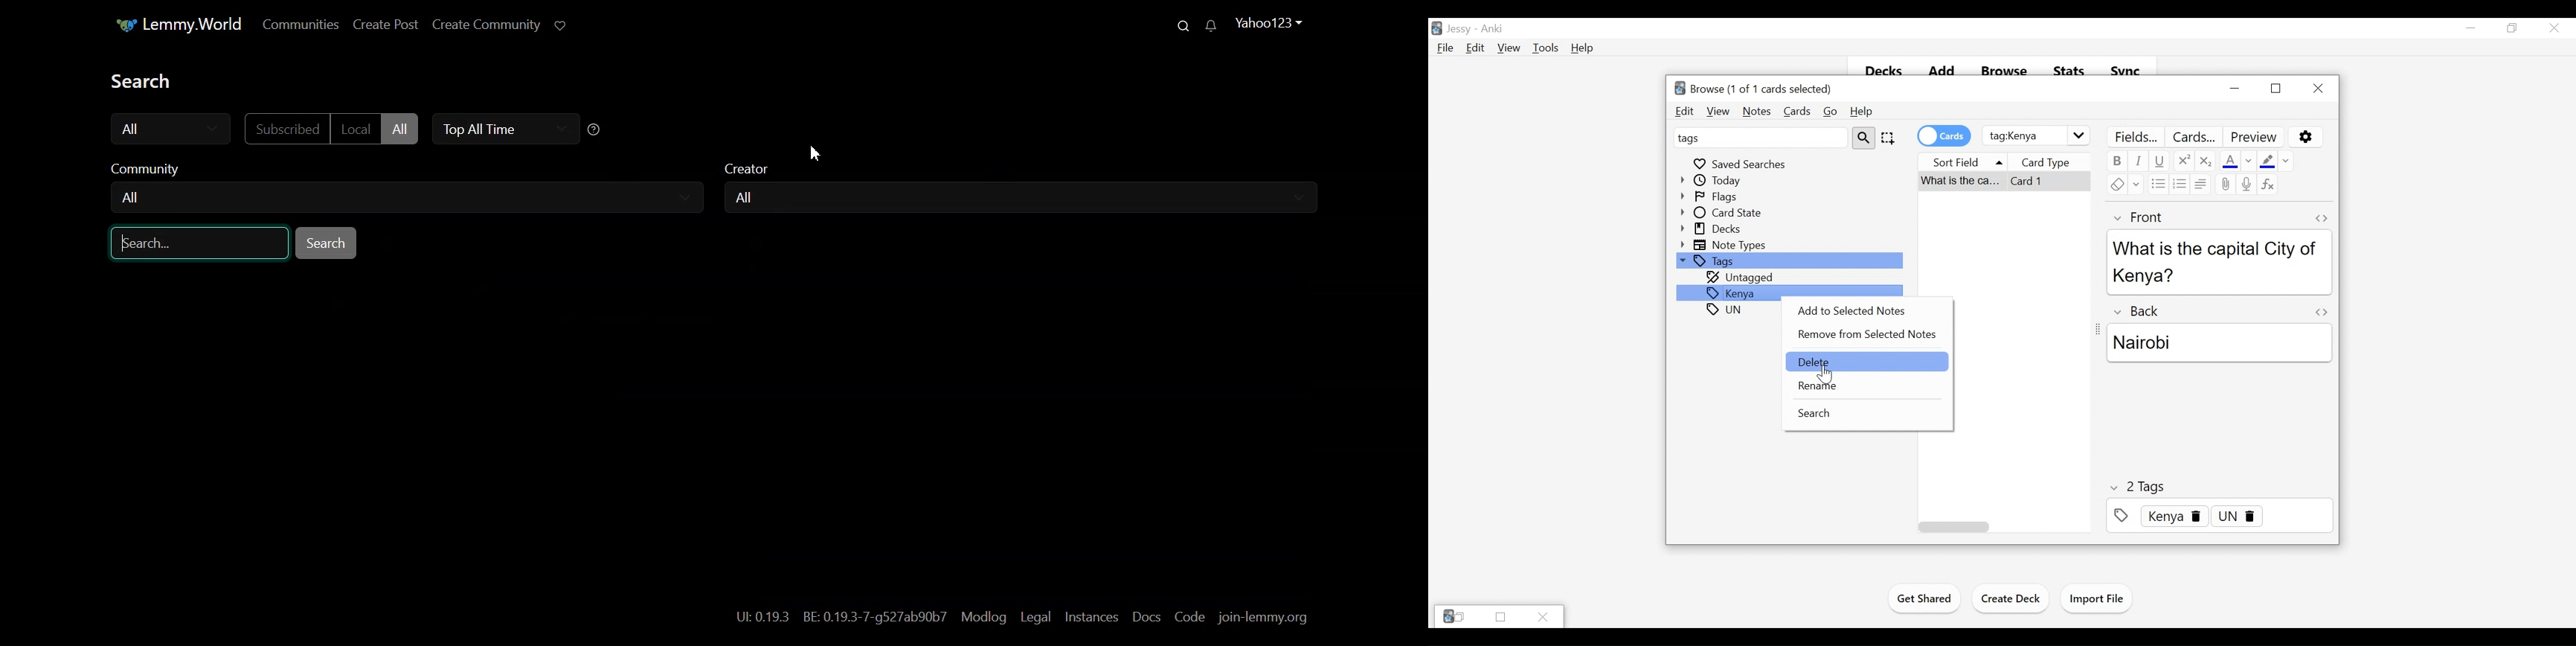 Image resolution: width=2576 pixels, height=672 pixels. What do you see at coordinates (1850, 309) in the screenshot?
I see `Add to Selected Notes` at bounding box center [1850, 309].